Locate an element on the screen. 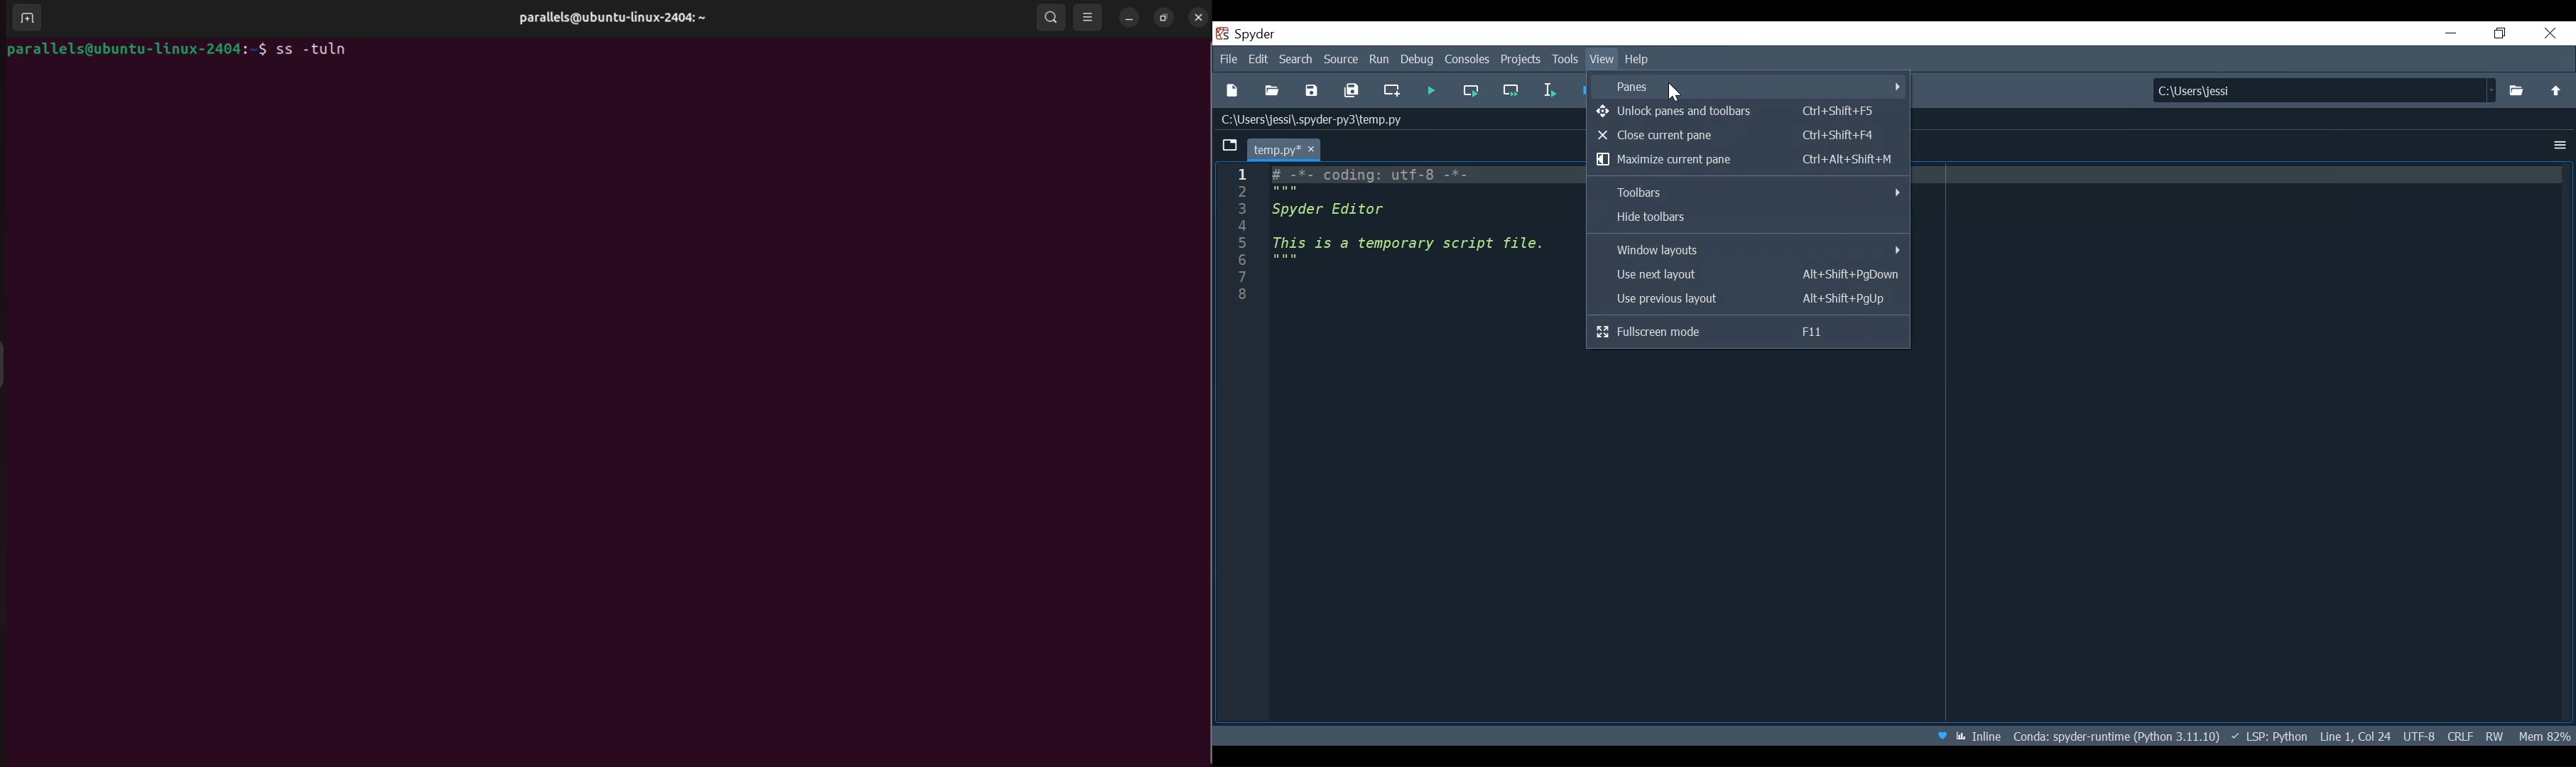 This screenshot has height=784, width=2576. Debug is located at coordinates (1418, 60).